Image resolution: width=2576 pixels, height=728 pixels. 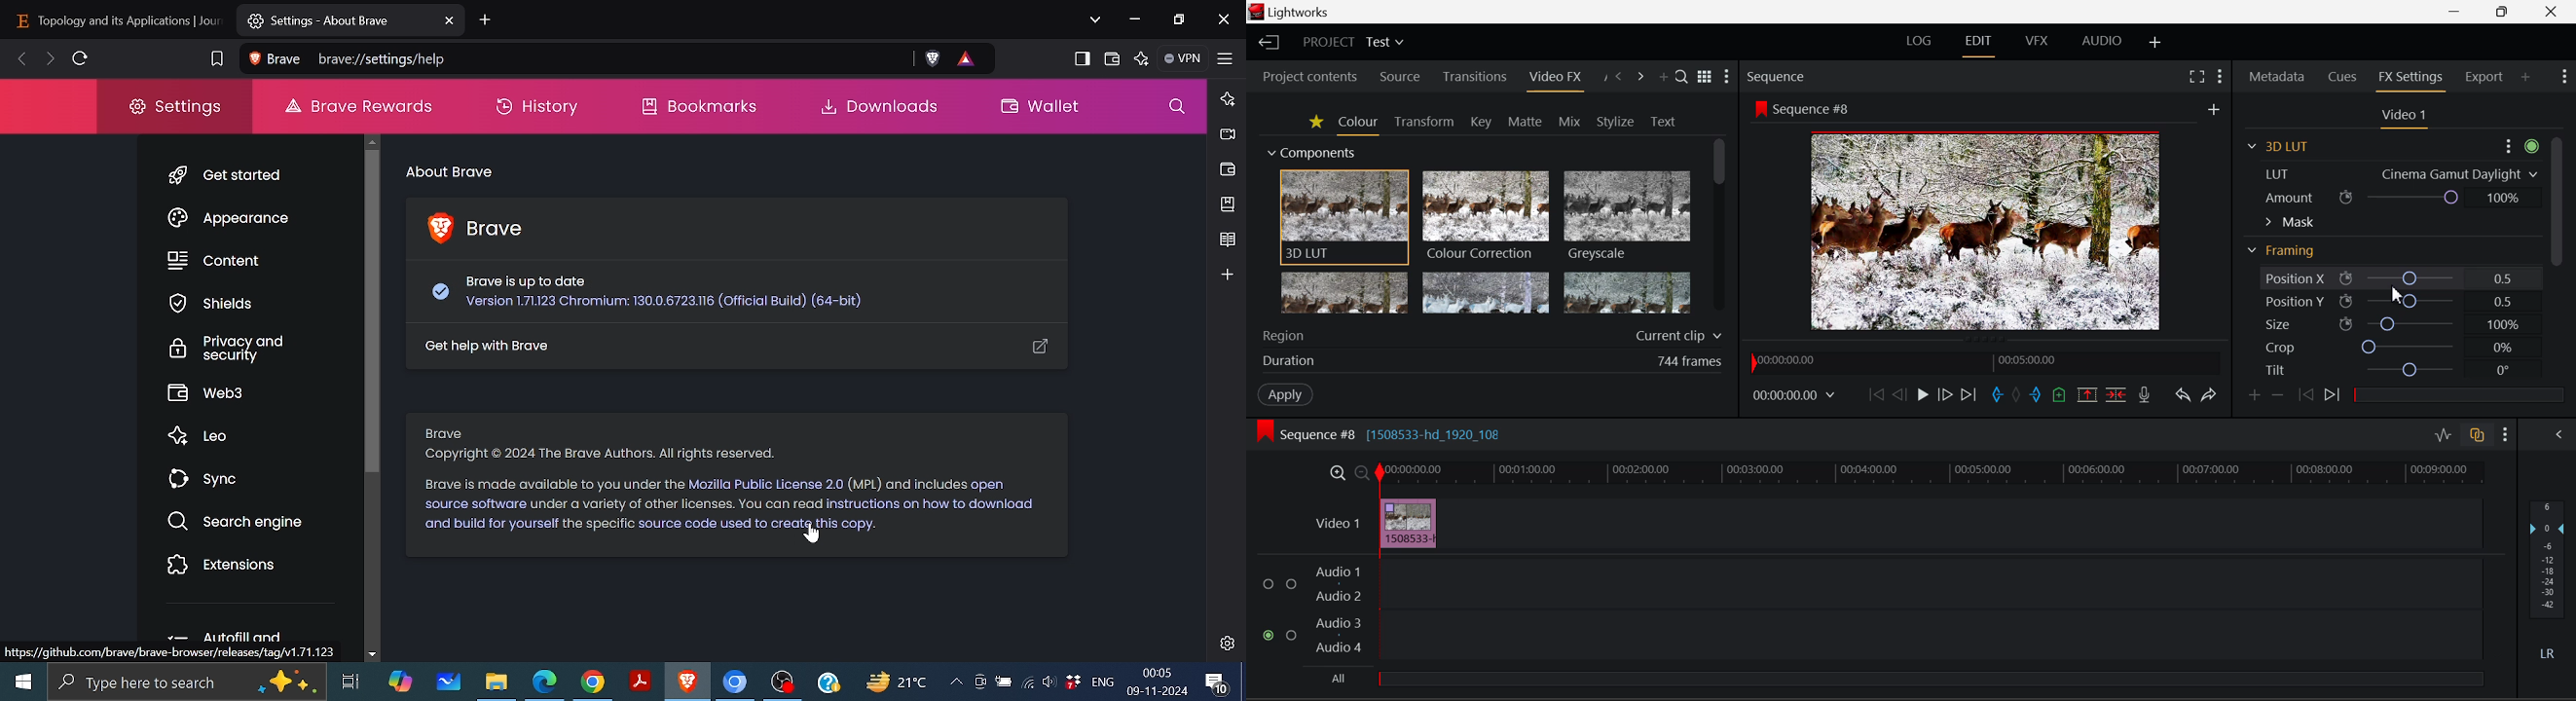 What do you see at coordinates (2284, 252) in the screenshot?
I see `Framing Section` at bounding box center [2284, 252].